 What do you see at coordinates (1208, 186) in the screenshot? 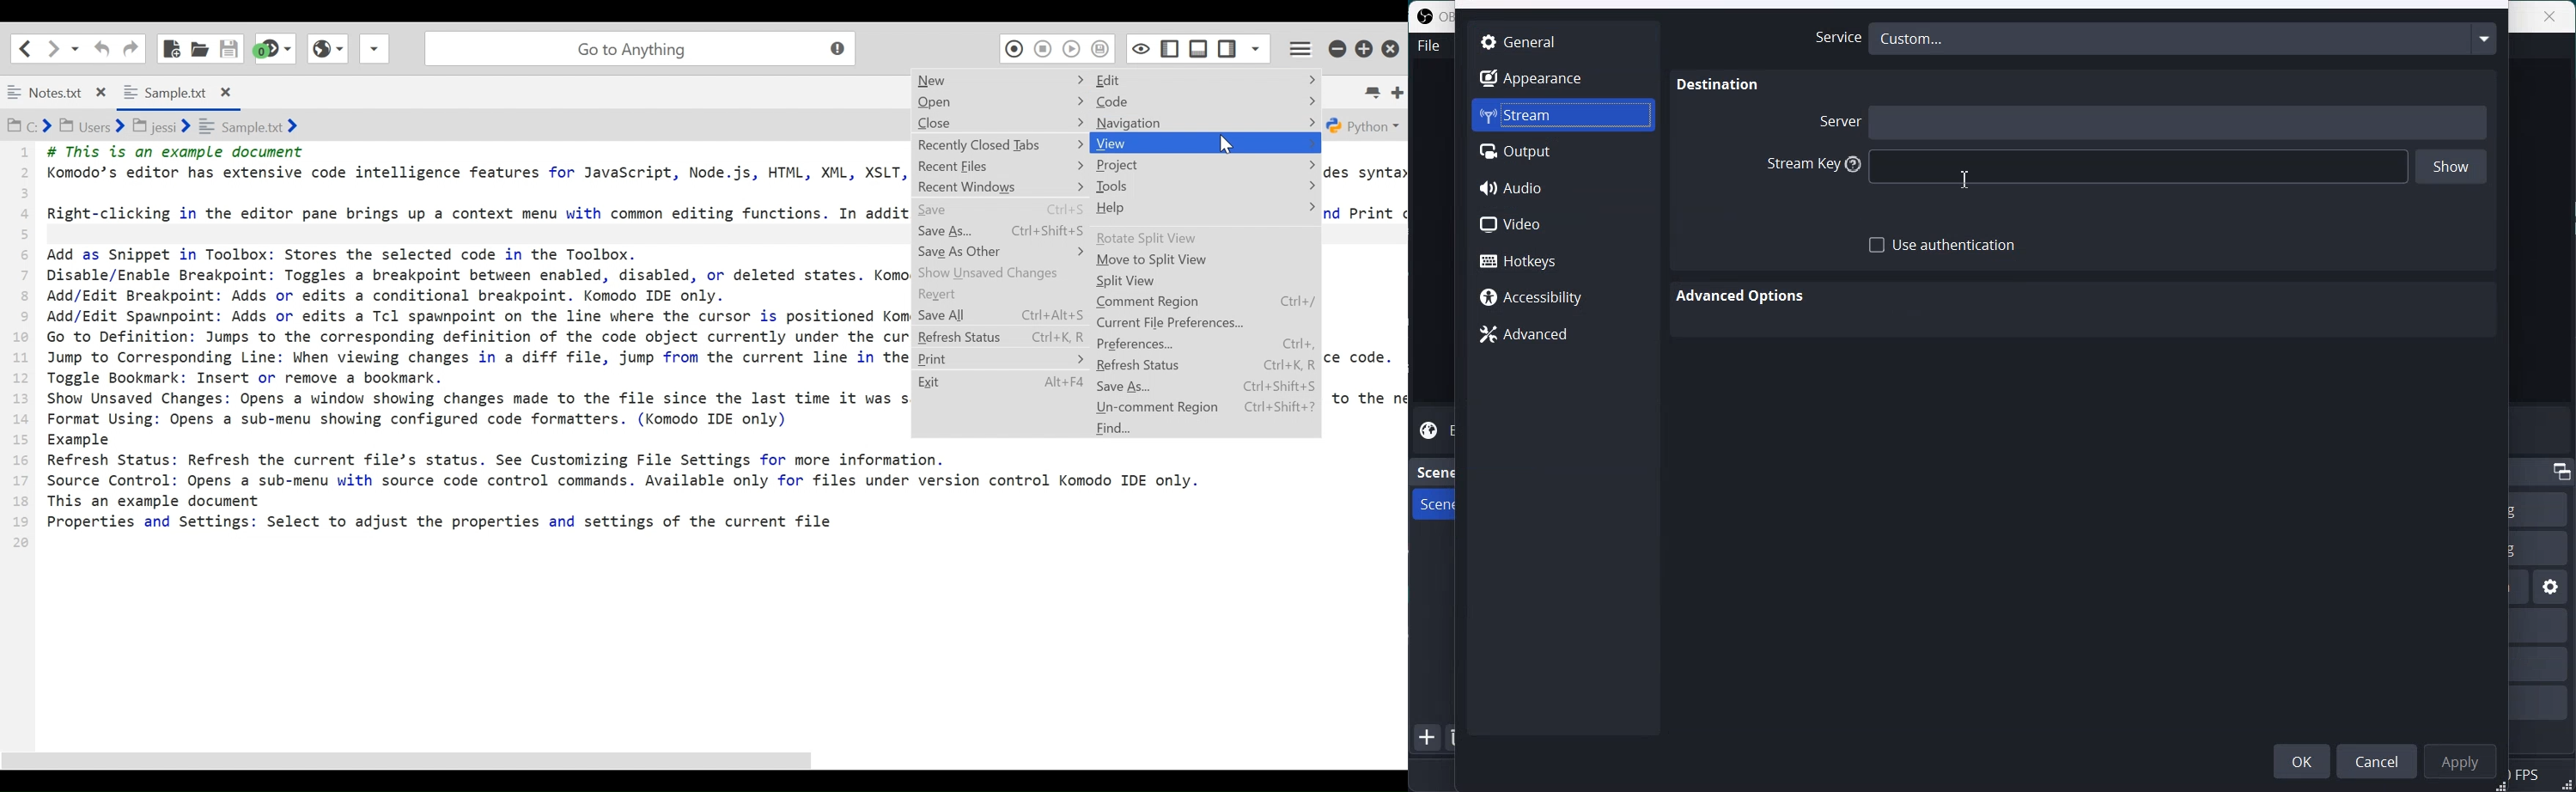
I see `Tools` at bounding box center [1208, 186].